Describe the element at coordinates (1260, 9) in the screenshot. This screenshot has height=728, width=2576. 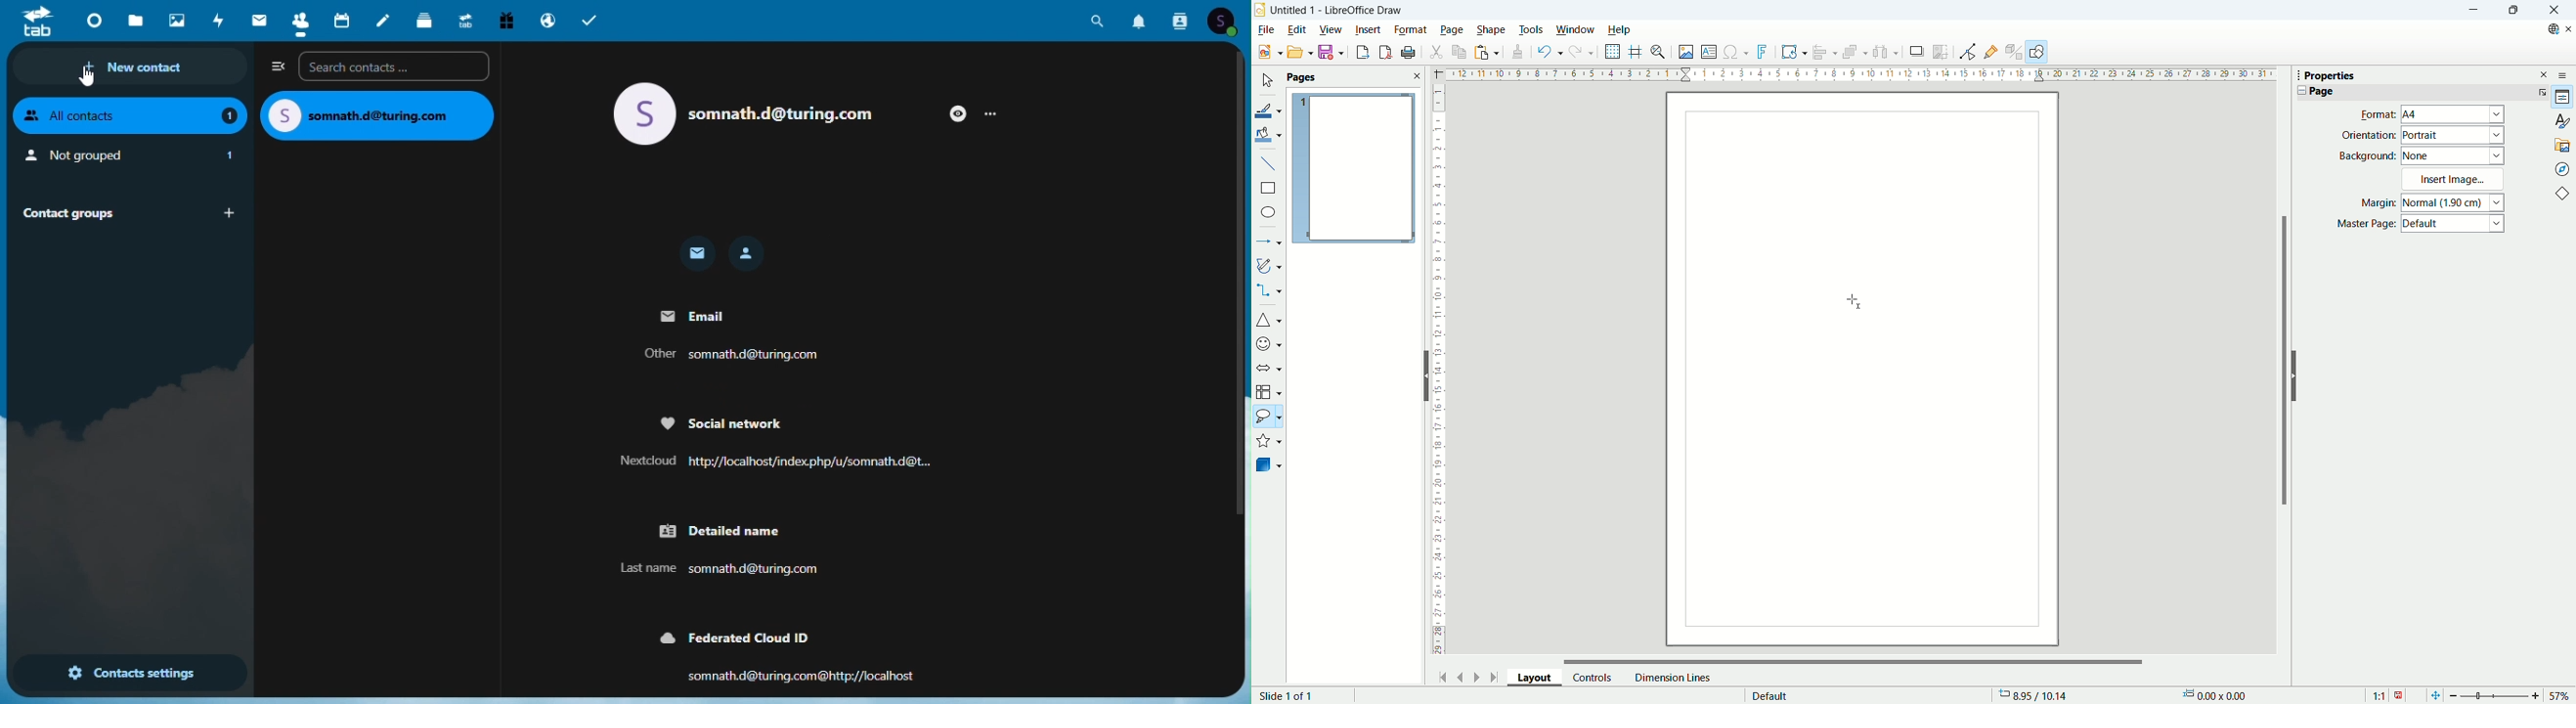
I see `logo` at that location.